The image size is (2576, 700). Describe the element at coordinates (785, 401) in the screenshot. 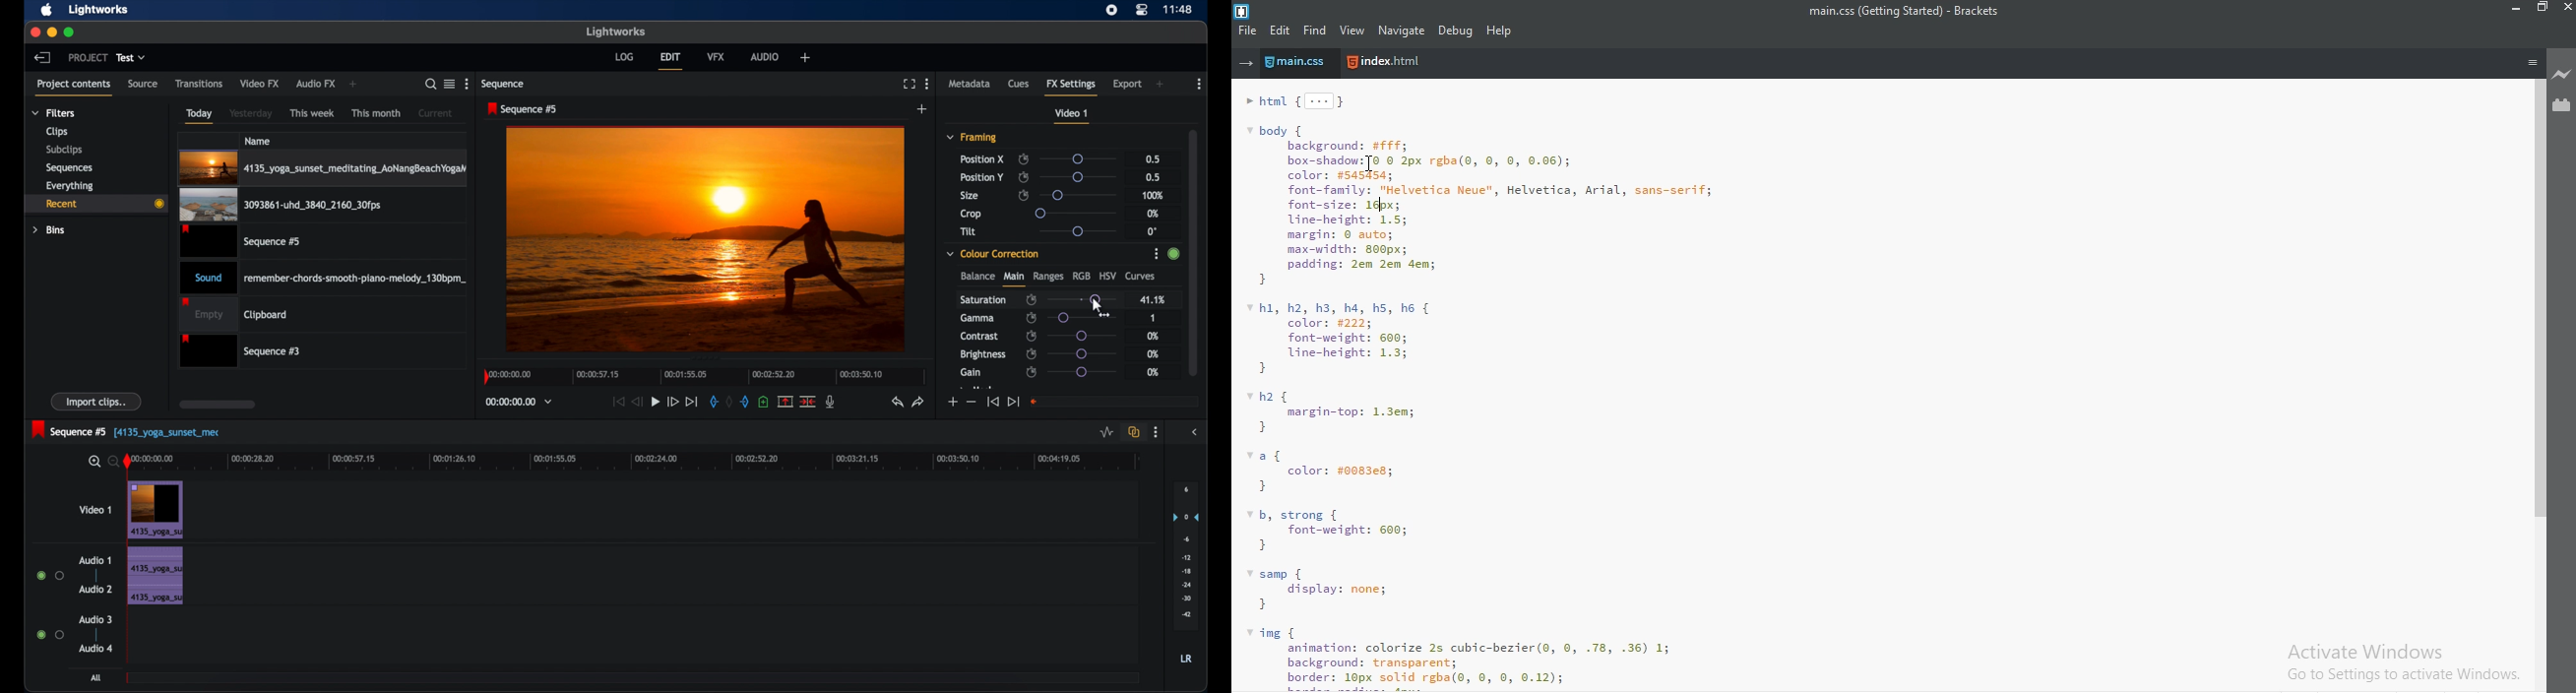

I see `split` at that location.